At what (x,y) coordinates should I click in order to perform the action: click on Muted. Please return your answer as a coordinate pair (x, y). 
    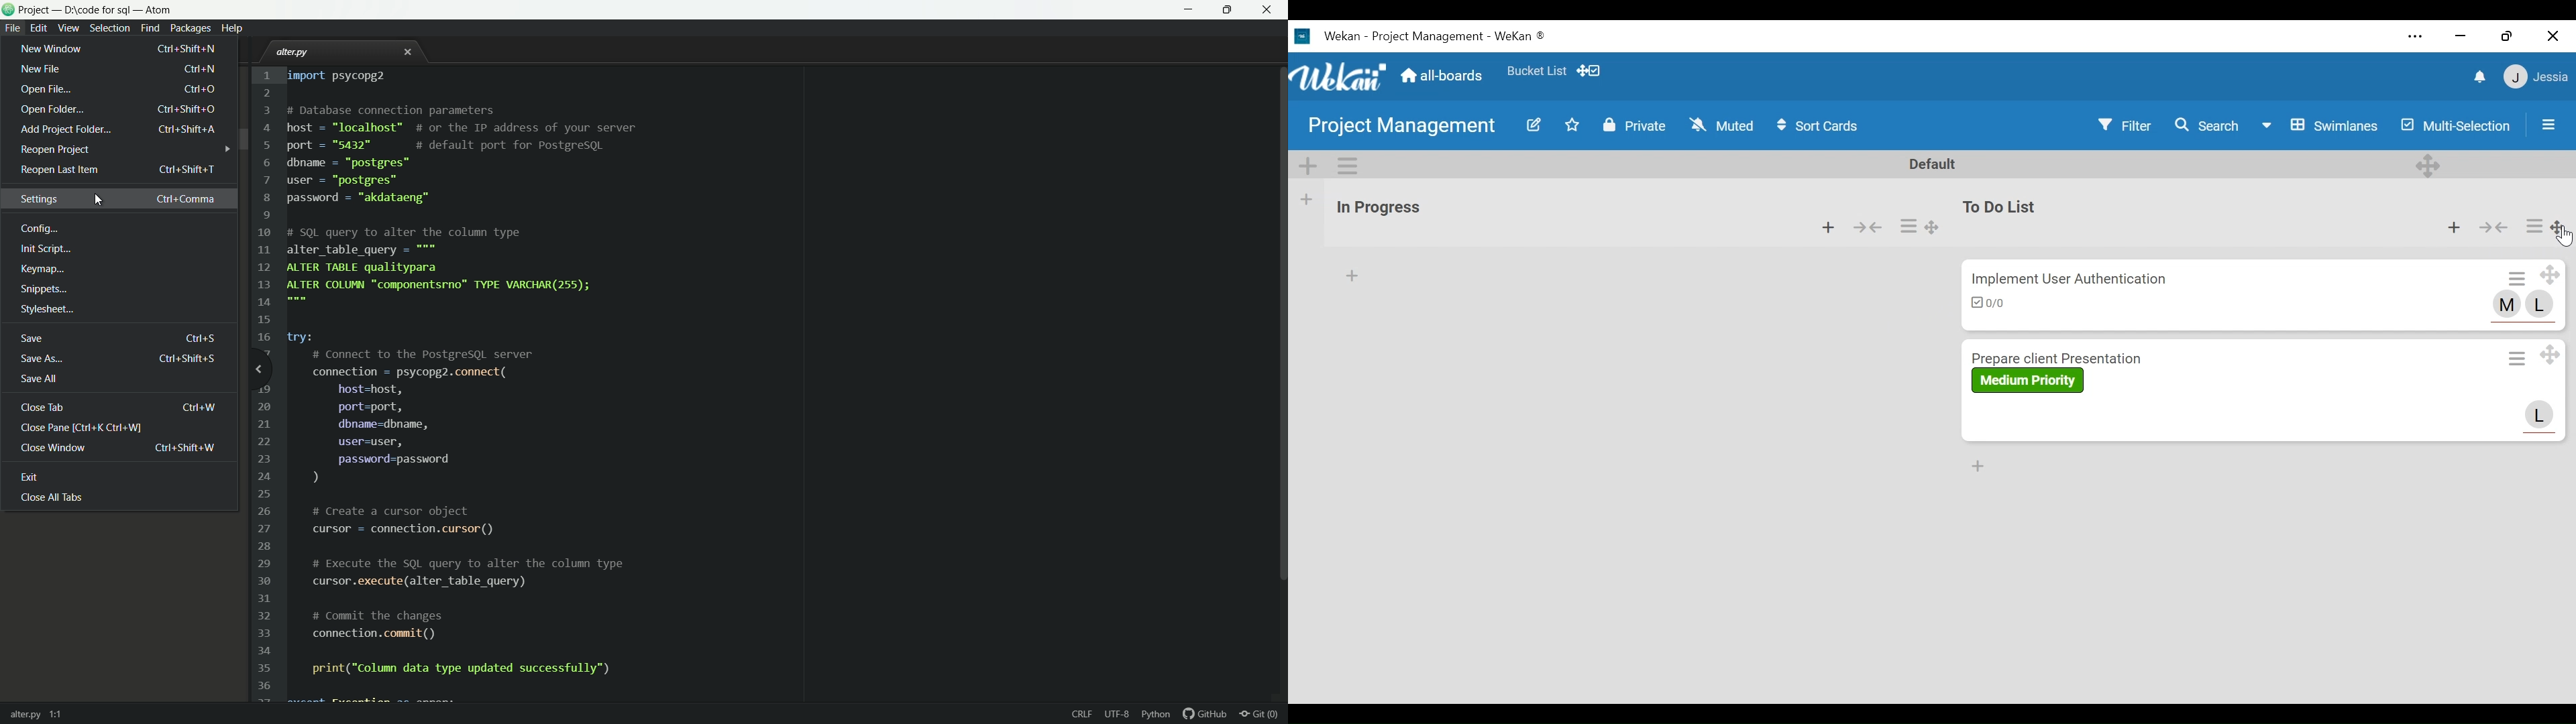
    Looking at the image, I should click on (1724, 125).